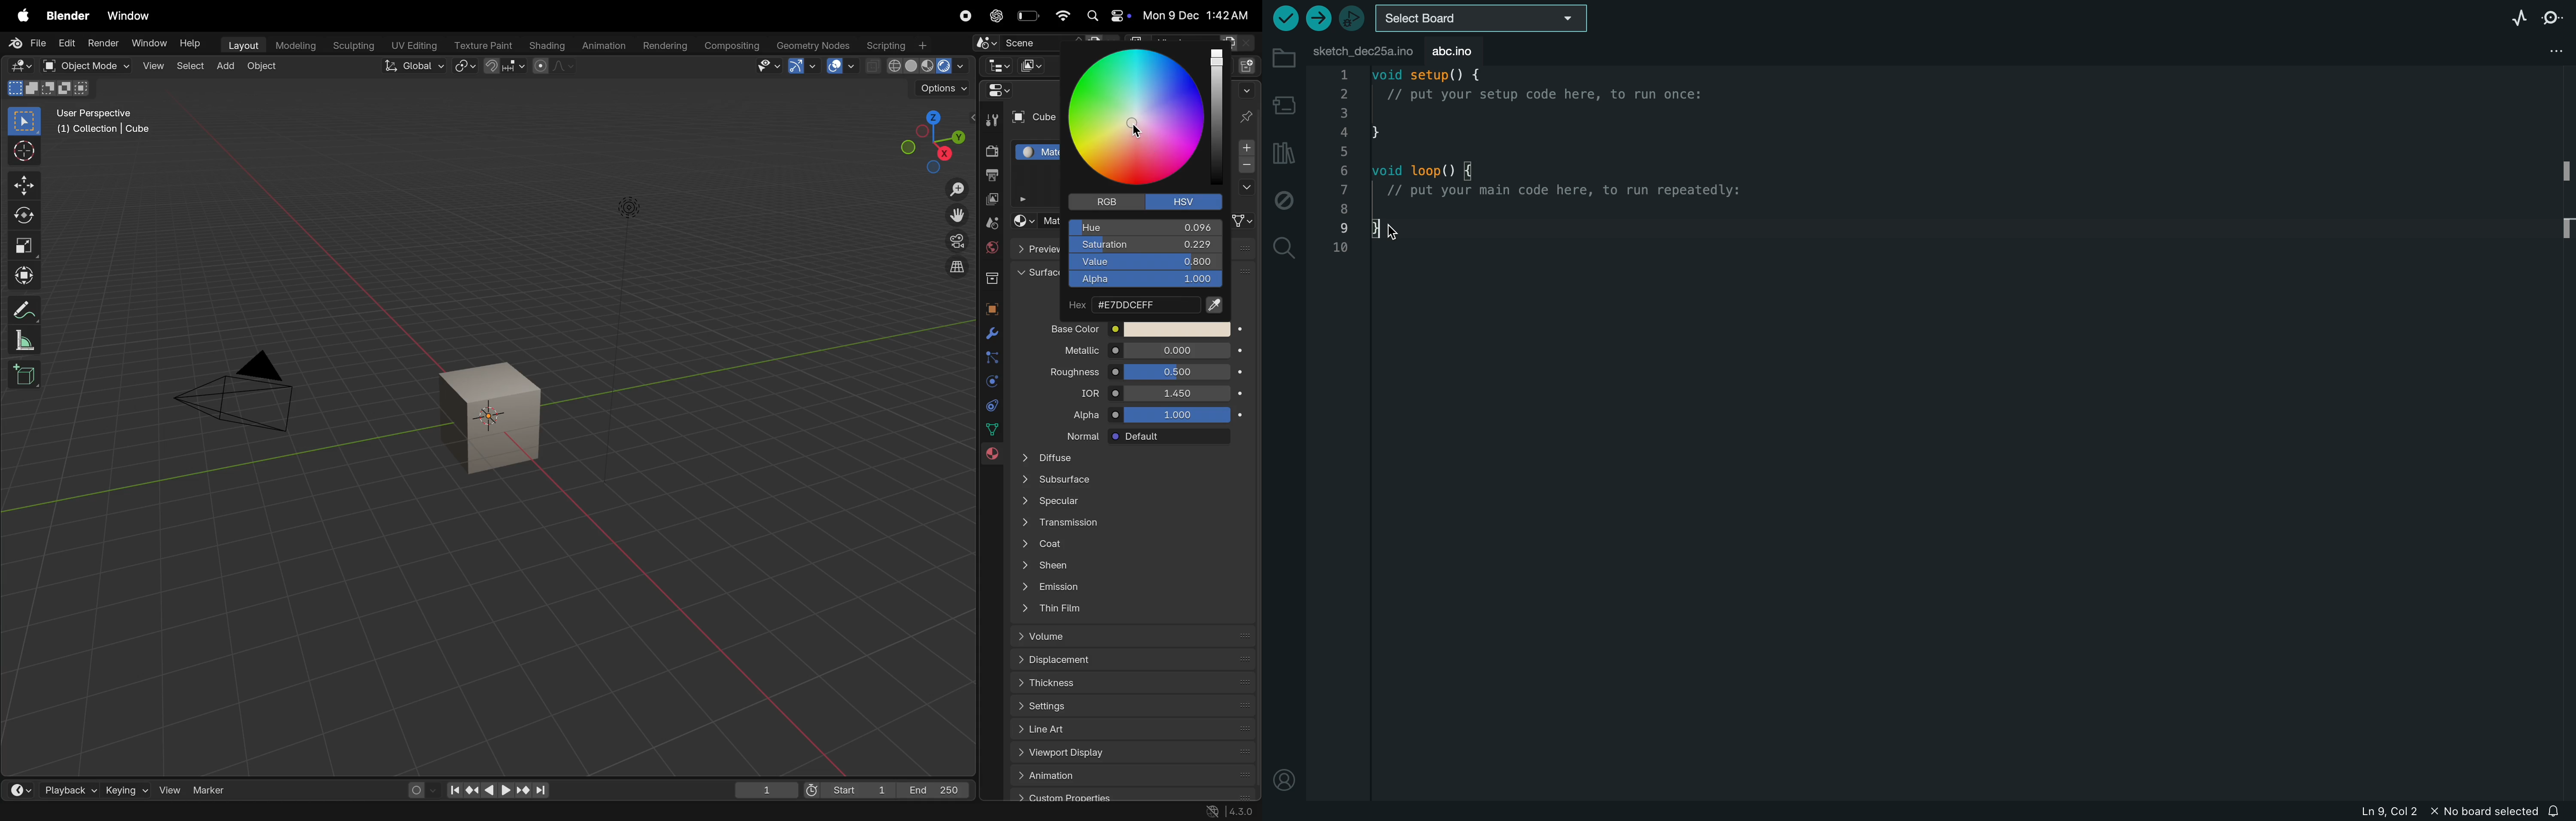 Image resolution: width=2576 pixels, height=840 pixels. What do you see at coordinates (1198, 15) in the screenshot?
I see `date and time` at bounding box center [1198, 15].